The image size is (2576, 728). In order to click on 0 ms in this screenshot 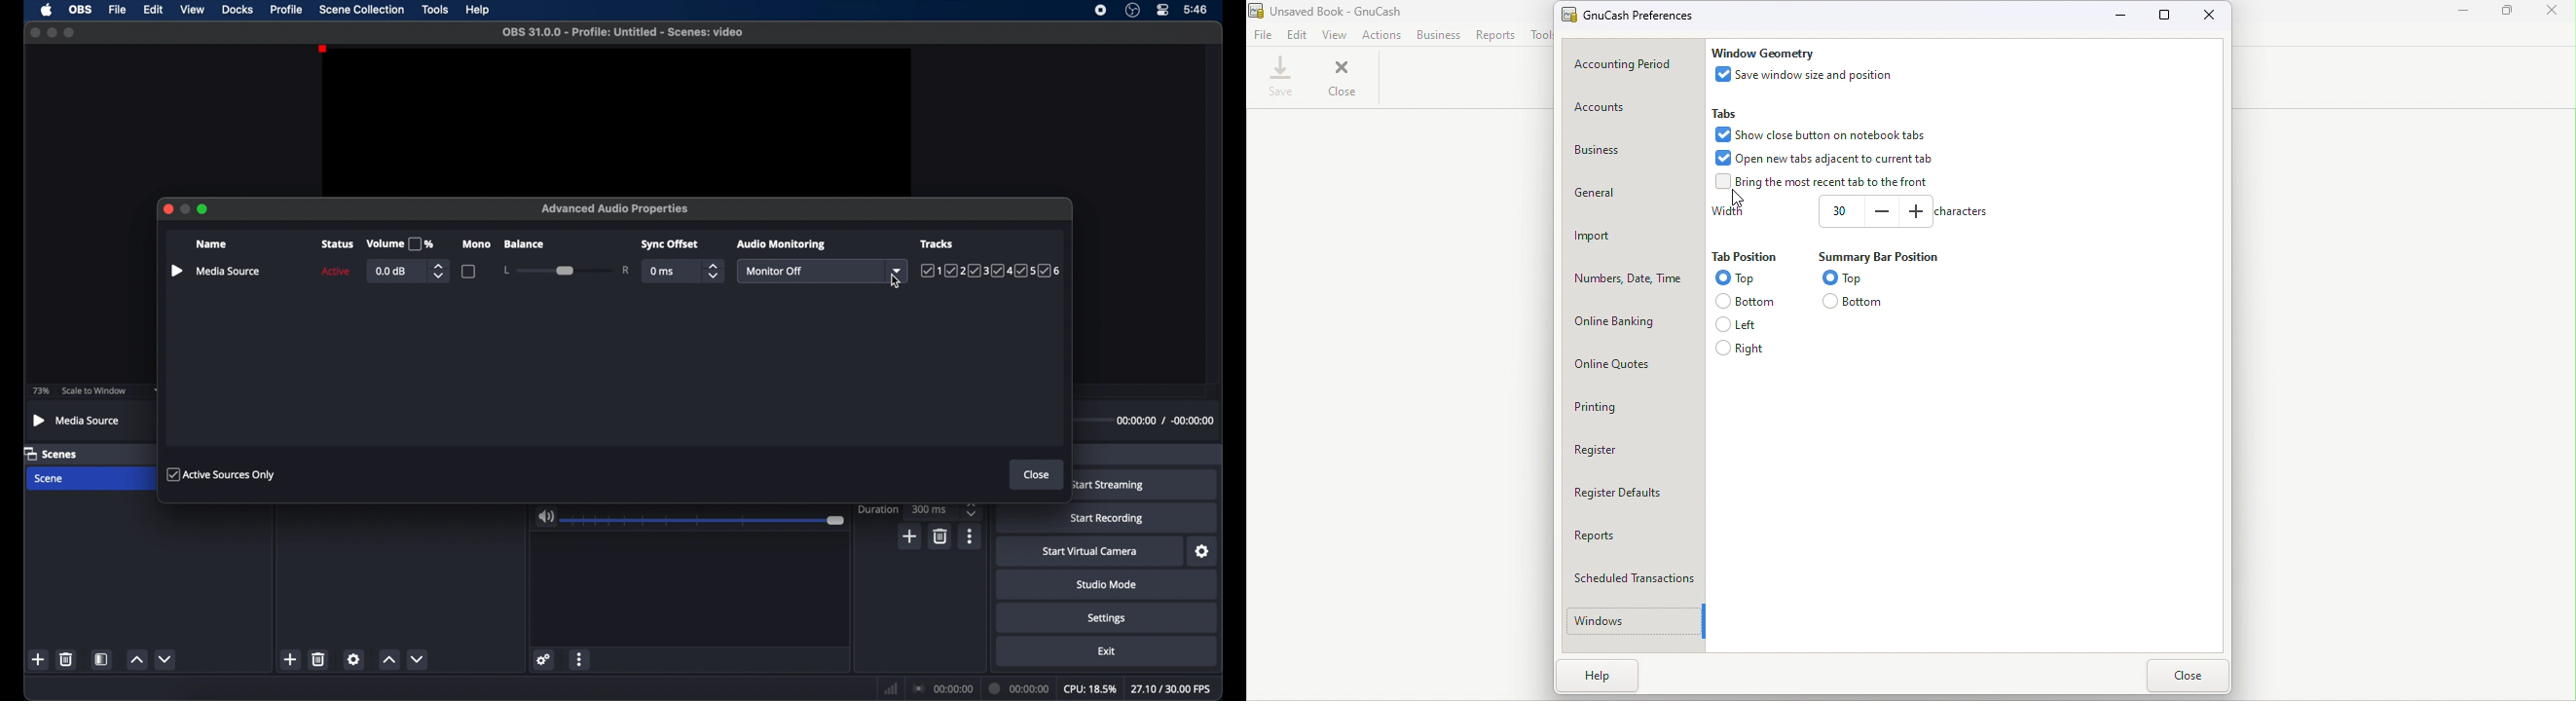, I will do `click(663, 272)`.